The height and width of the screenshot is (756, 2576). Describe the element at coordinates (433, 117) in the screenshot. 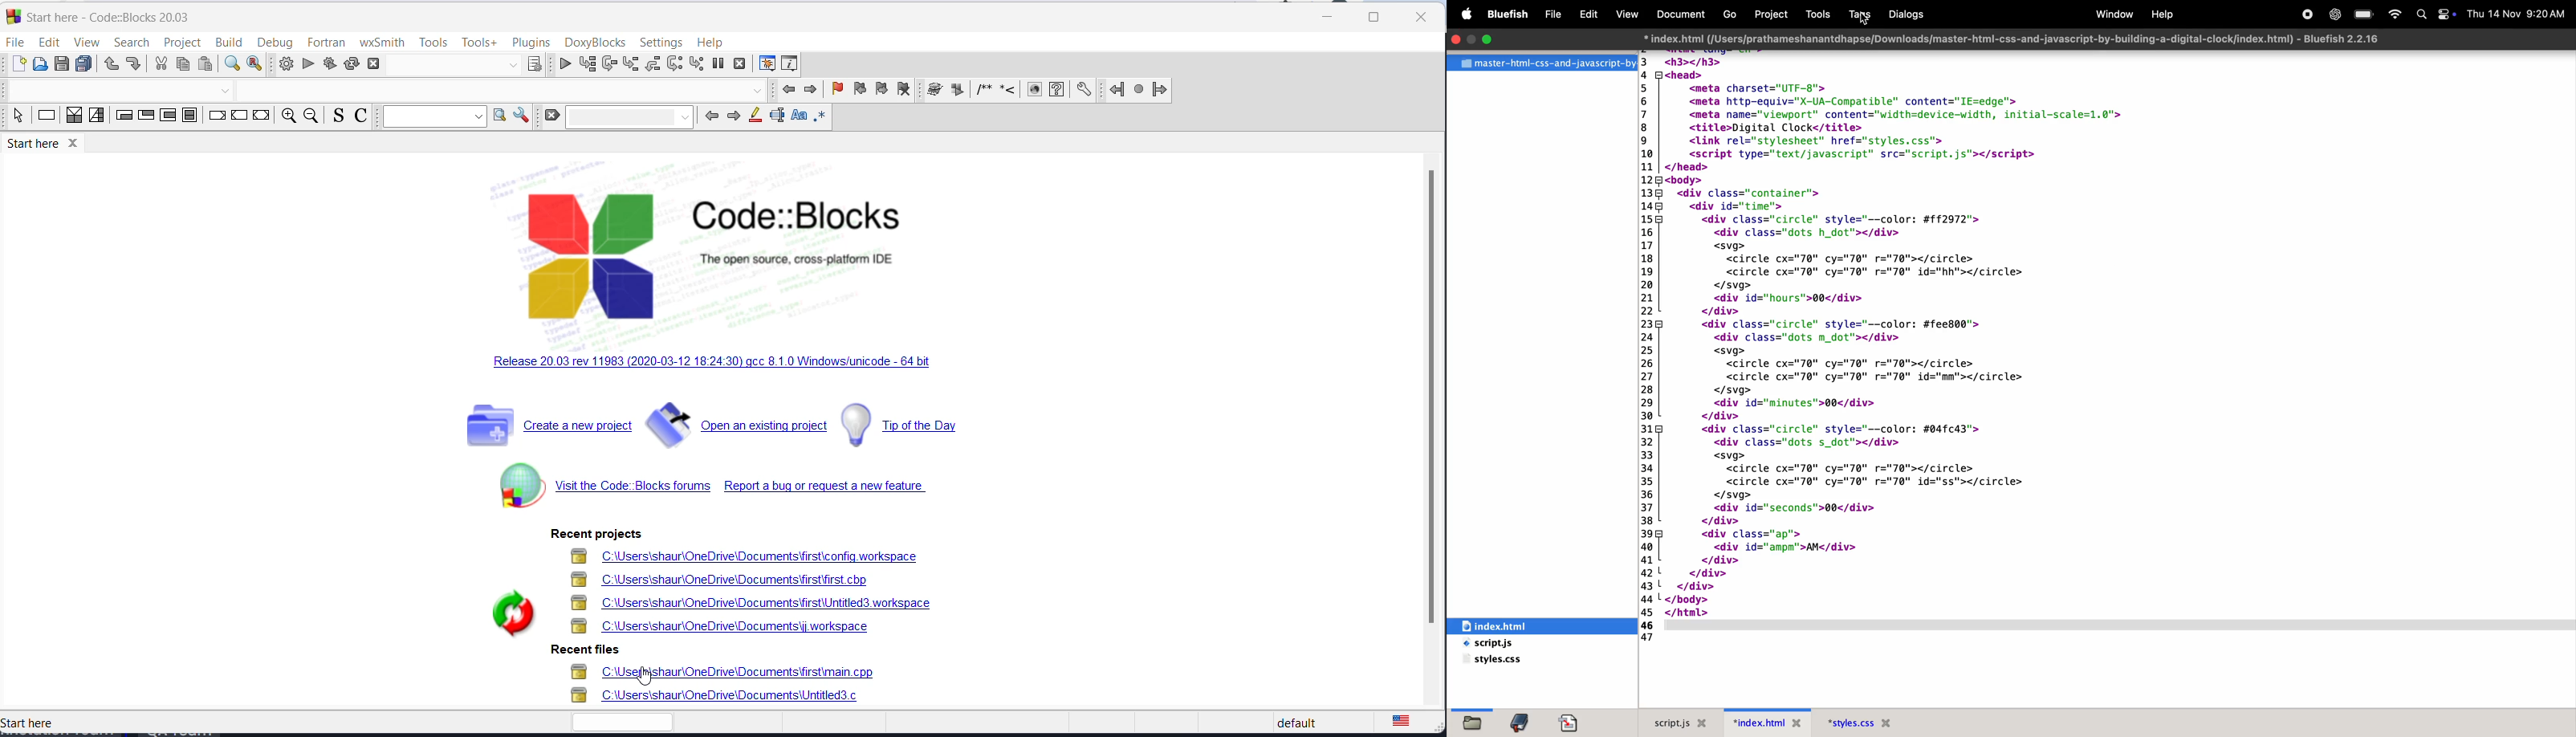

I see `dropdown` at that location.